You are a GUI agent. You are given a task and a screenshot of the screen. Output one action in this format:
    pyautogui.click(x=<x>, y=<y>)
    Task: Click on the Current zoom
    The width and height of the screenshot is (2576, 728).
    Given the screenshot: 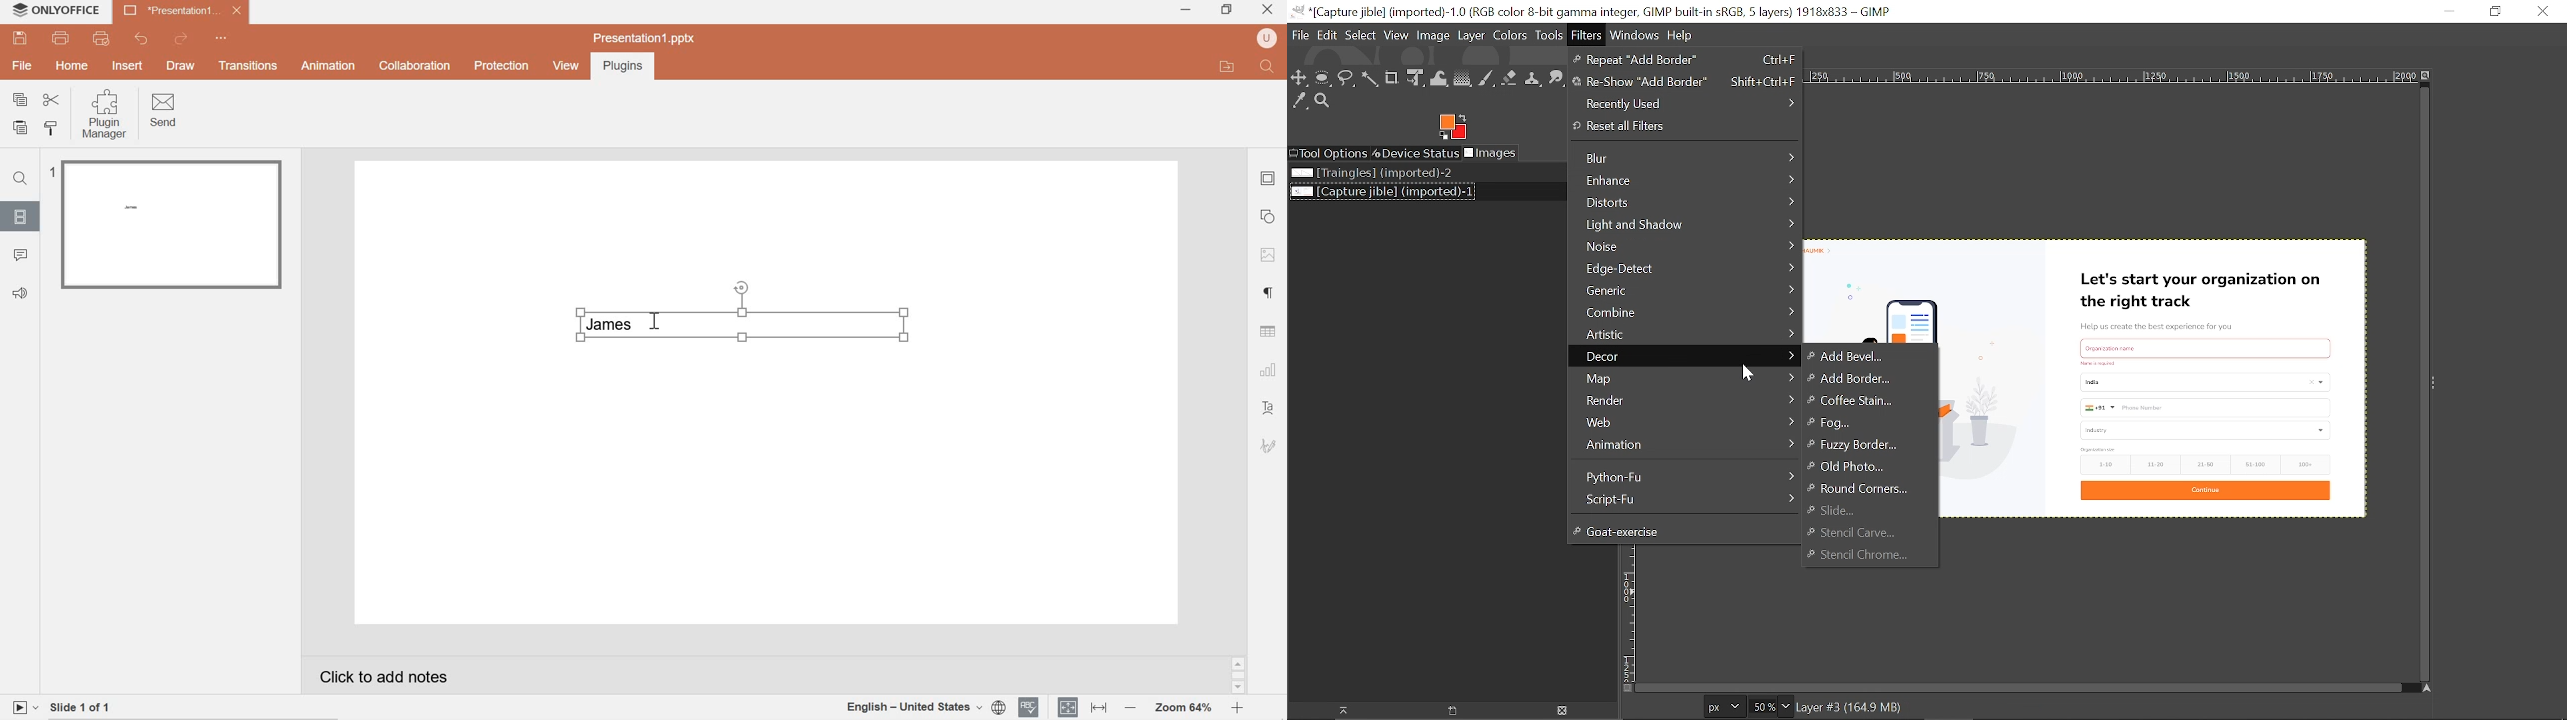 What is the action you would take?
    pyautogui.click(x=1762, y=708)
    